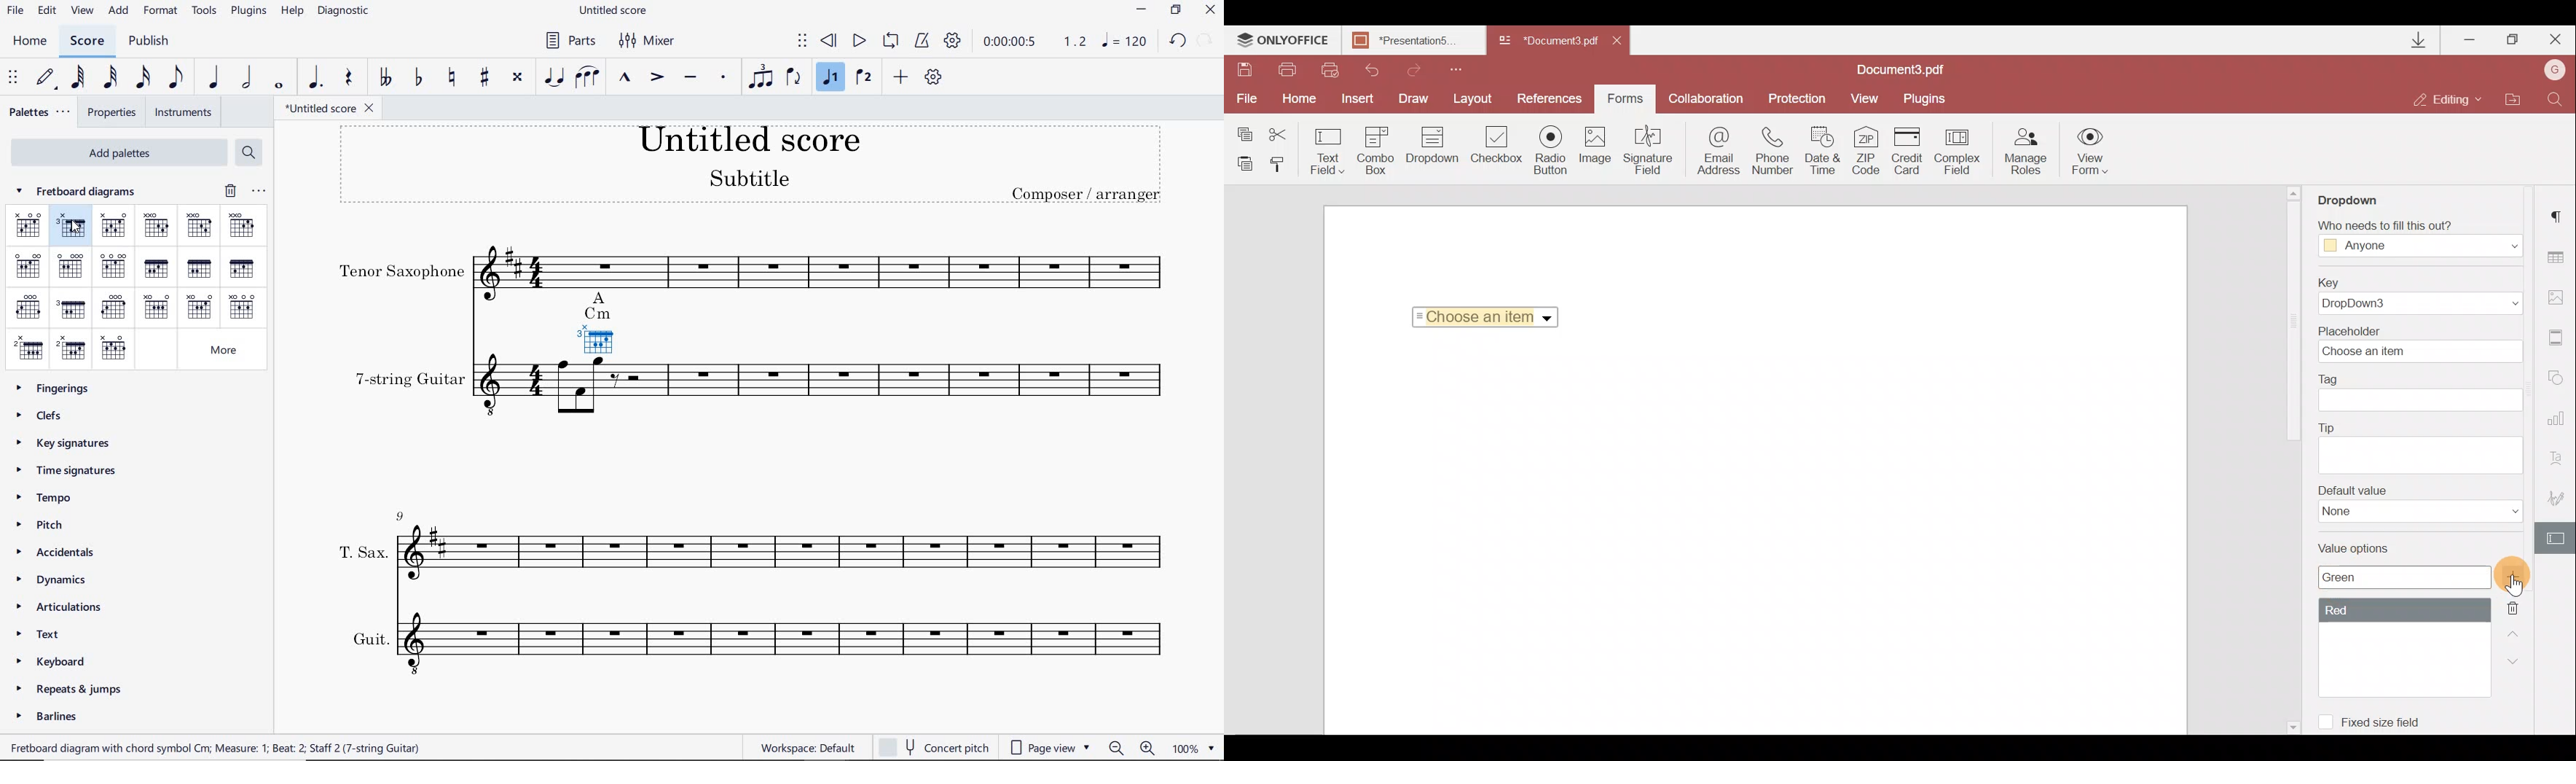 This screenshot has height=784, width=2576. What do you see at coordinates (258, 191) in the screenshot?
I see `ellipsis` at bounding box center [258, 191].